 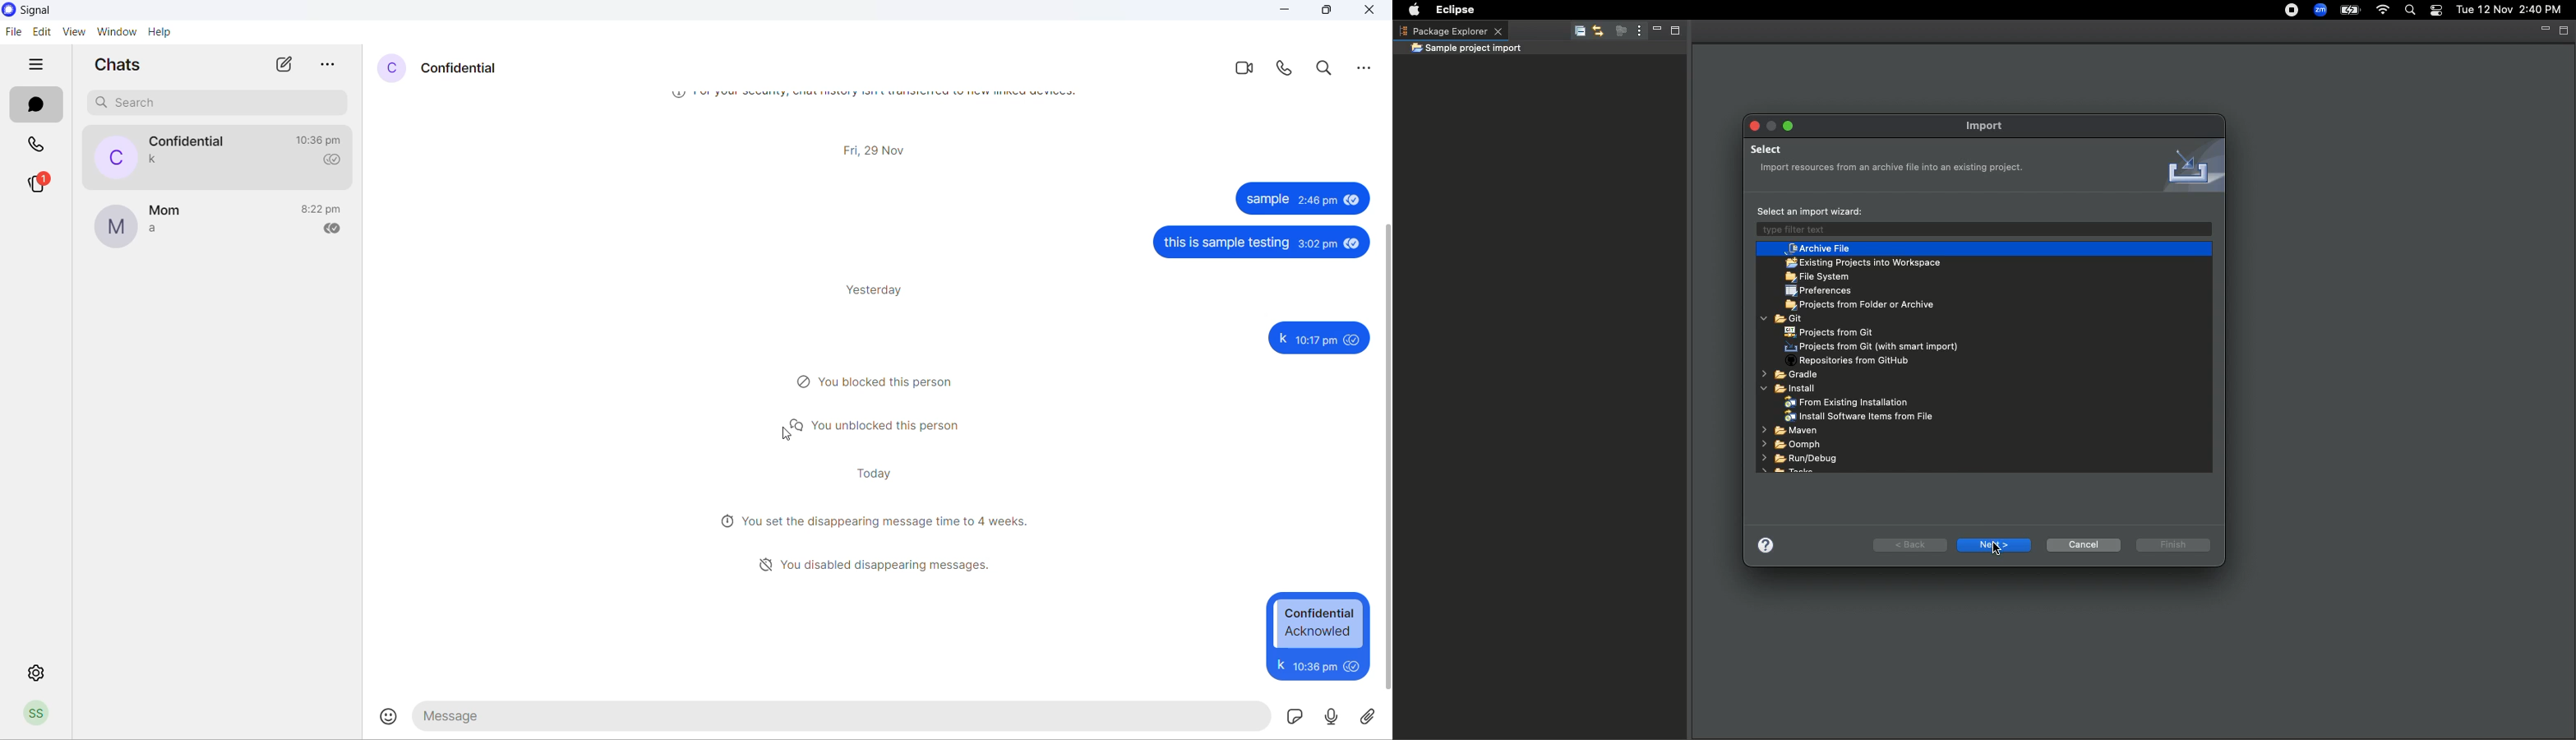 What do you see at coordinates (124, 67) in the screenshot?
I see `chats heading` at bounding box center [124, 67].